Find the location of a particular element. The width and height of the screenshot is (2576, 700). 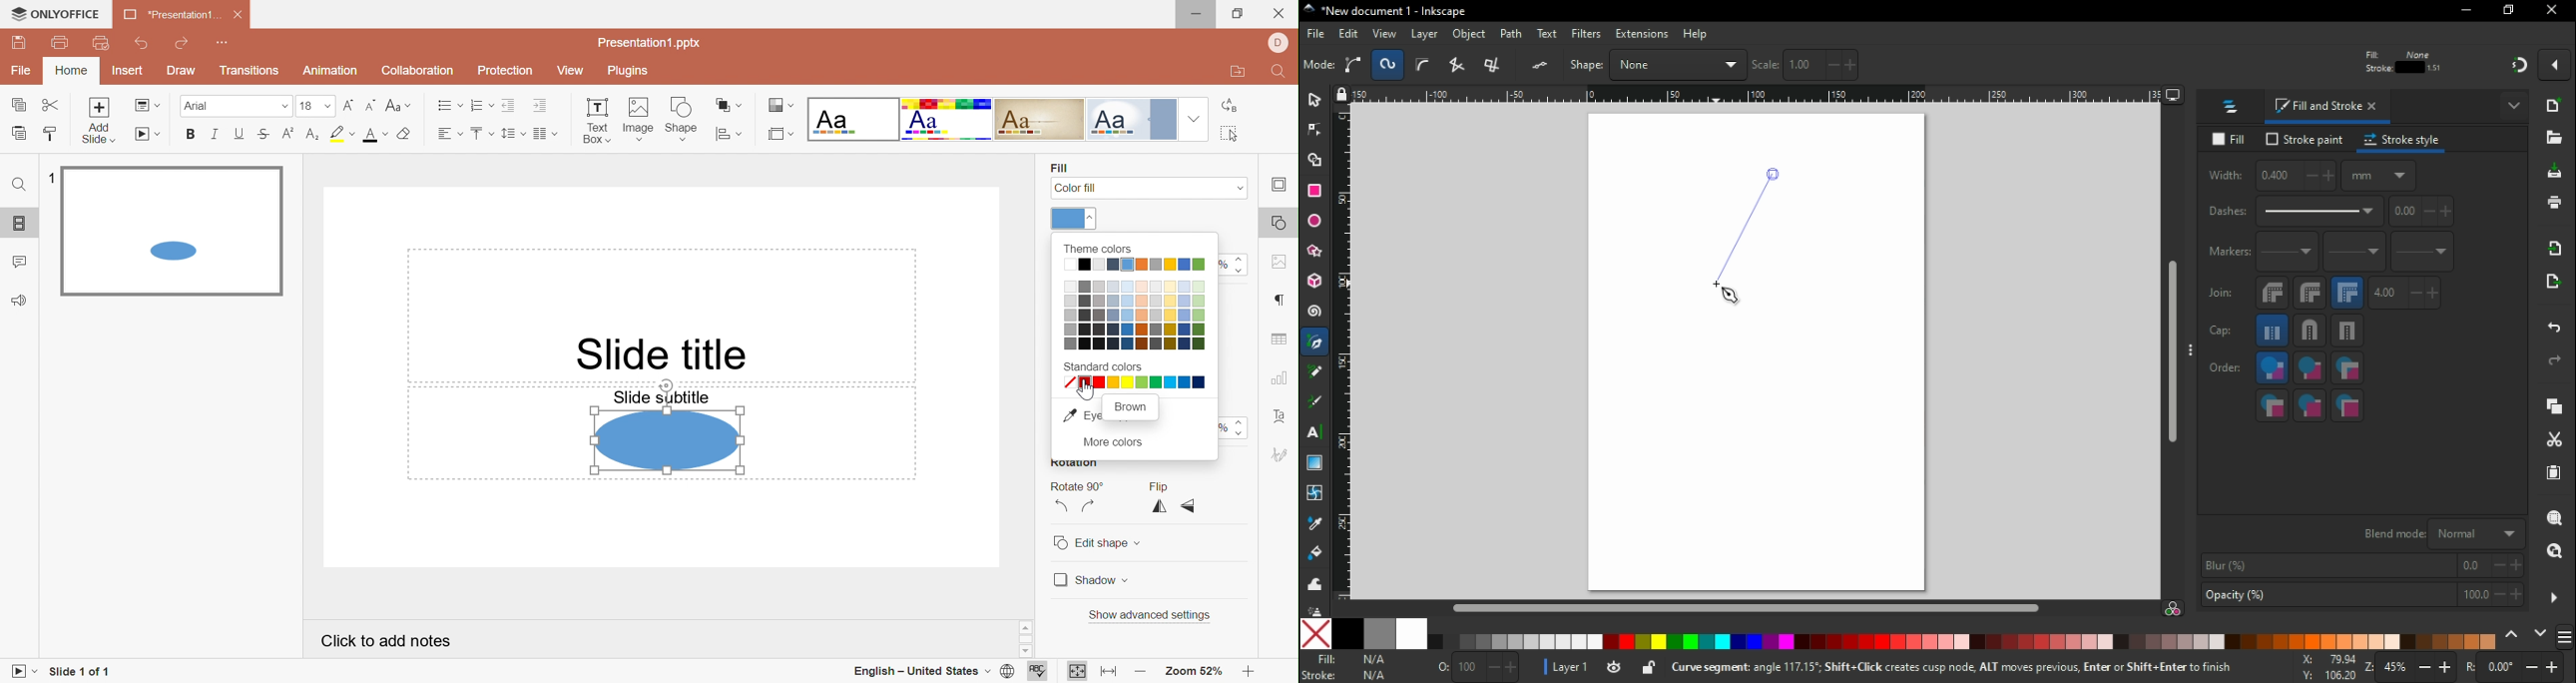

Align shape is located at coordinates (728, 133).